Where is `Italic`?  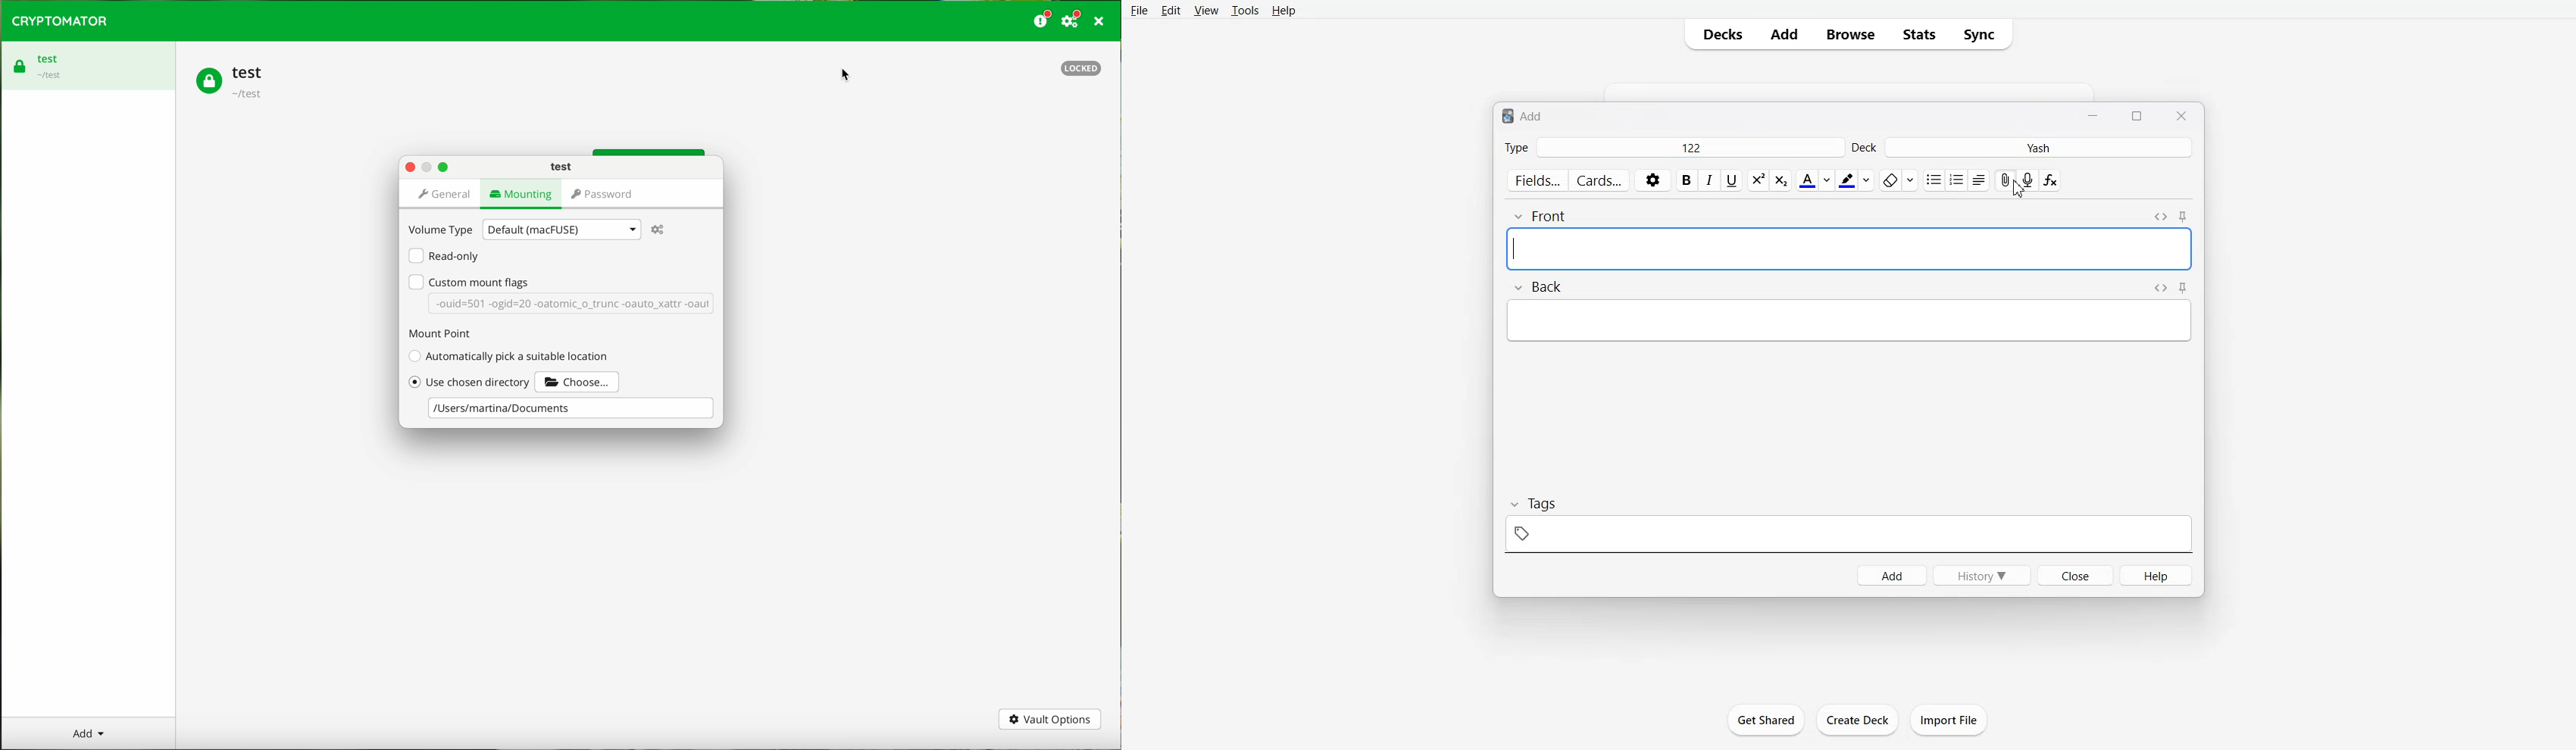
Italic is located at coordinates (1710, 180).